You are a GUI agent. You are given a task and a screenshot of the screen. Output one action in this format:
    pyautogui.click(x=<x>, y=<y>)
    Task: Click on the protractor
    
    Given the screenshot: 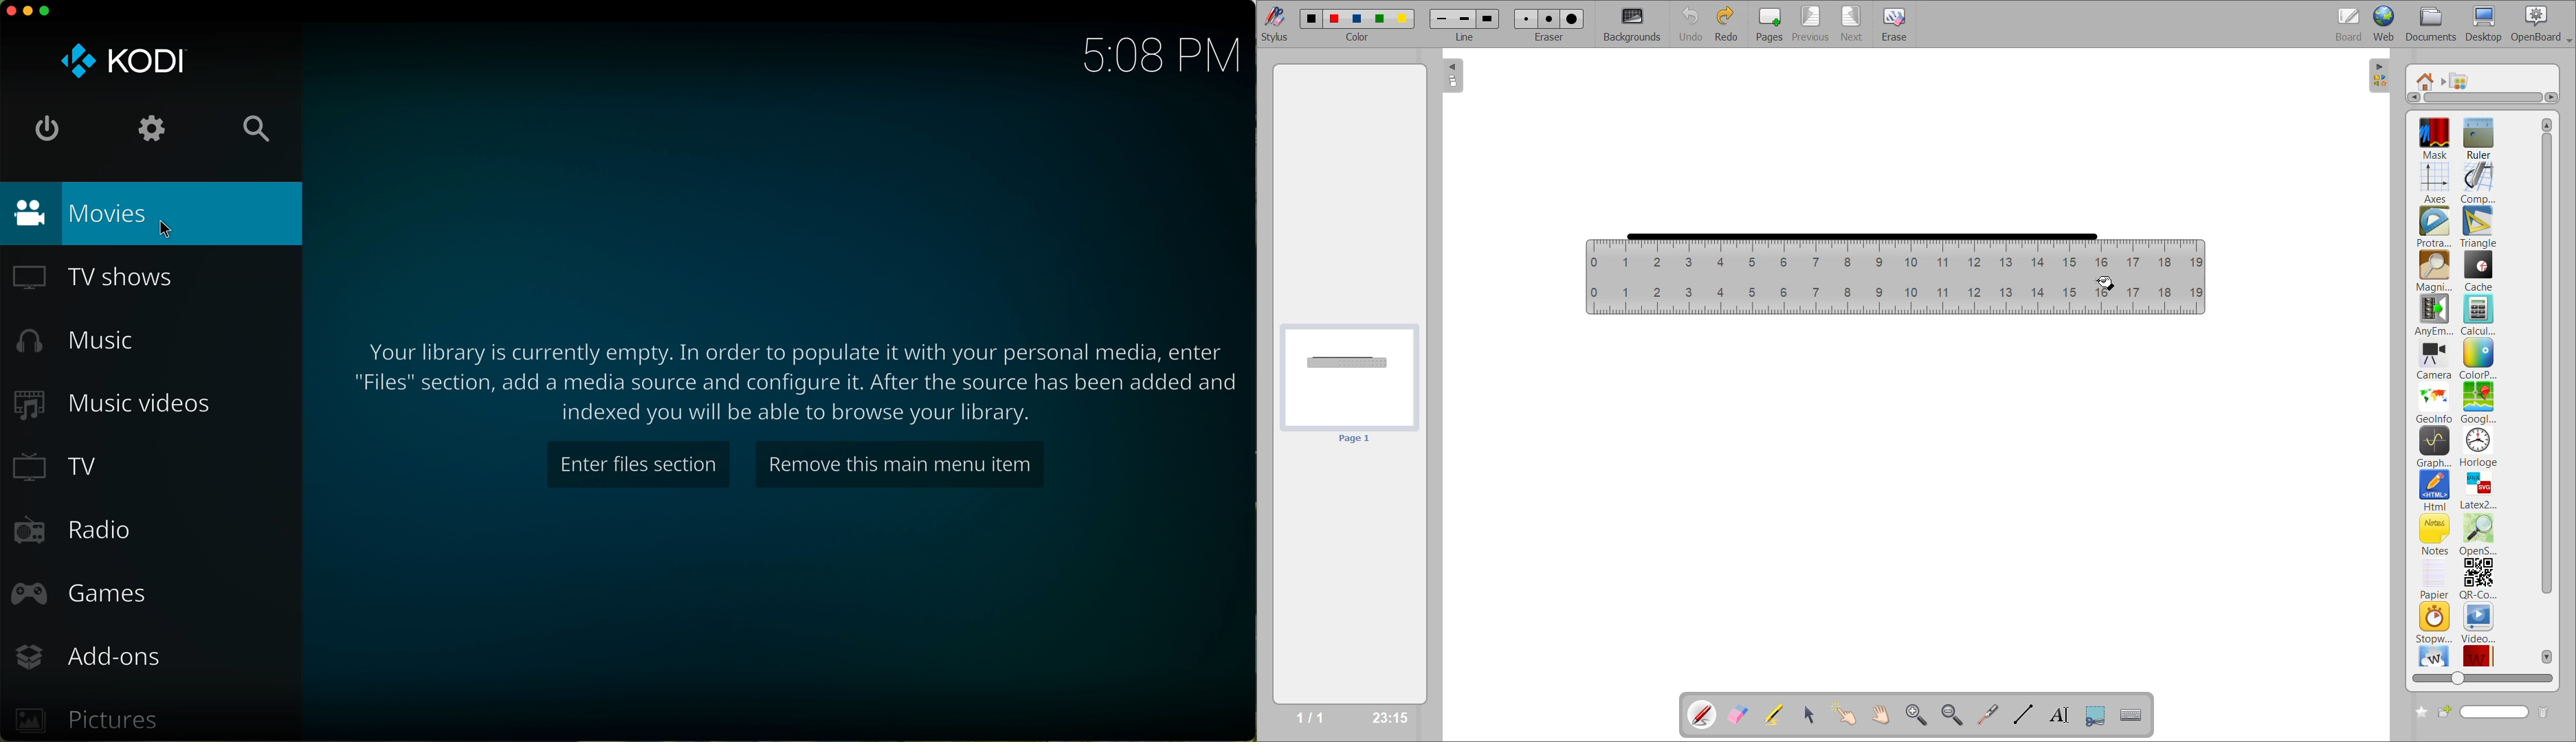 What is the action you would take?
    pyautogui.click(x=2434, y=228)
    